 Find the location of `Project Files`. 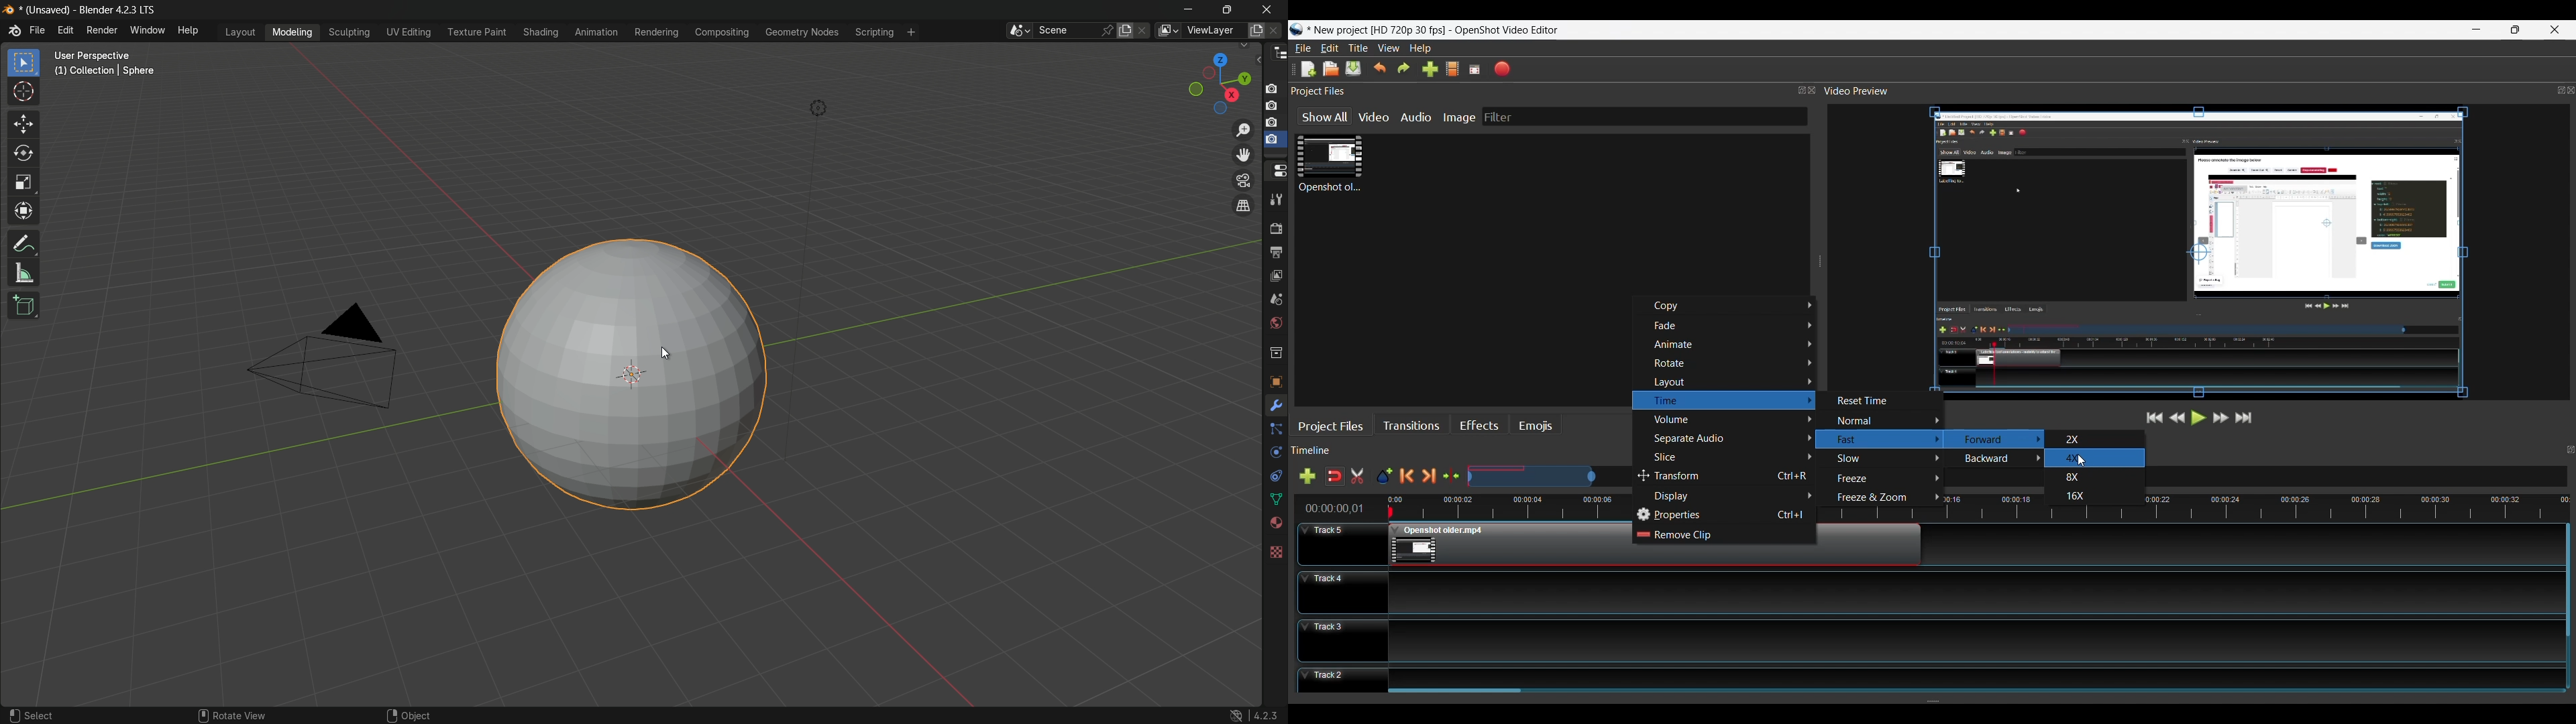

Project Files is located at coordinates (1552, 92).